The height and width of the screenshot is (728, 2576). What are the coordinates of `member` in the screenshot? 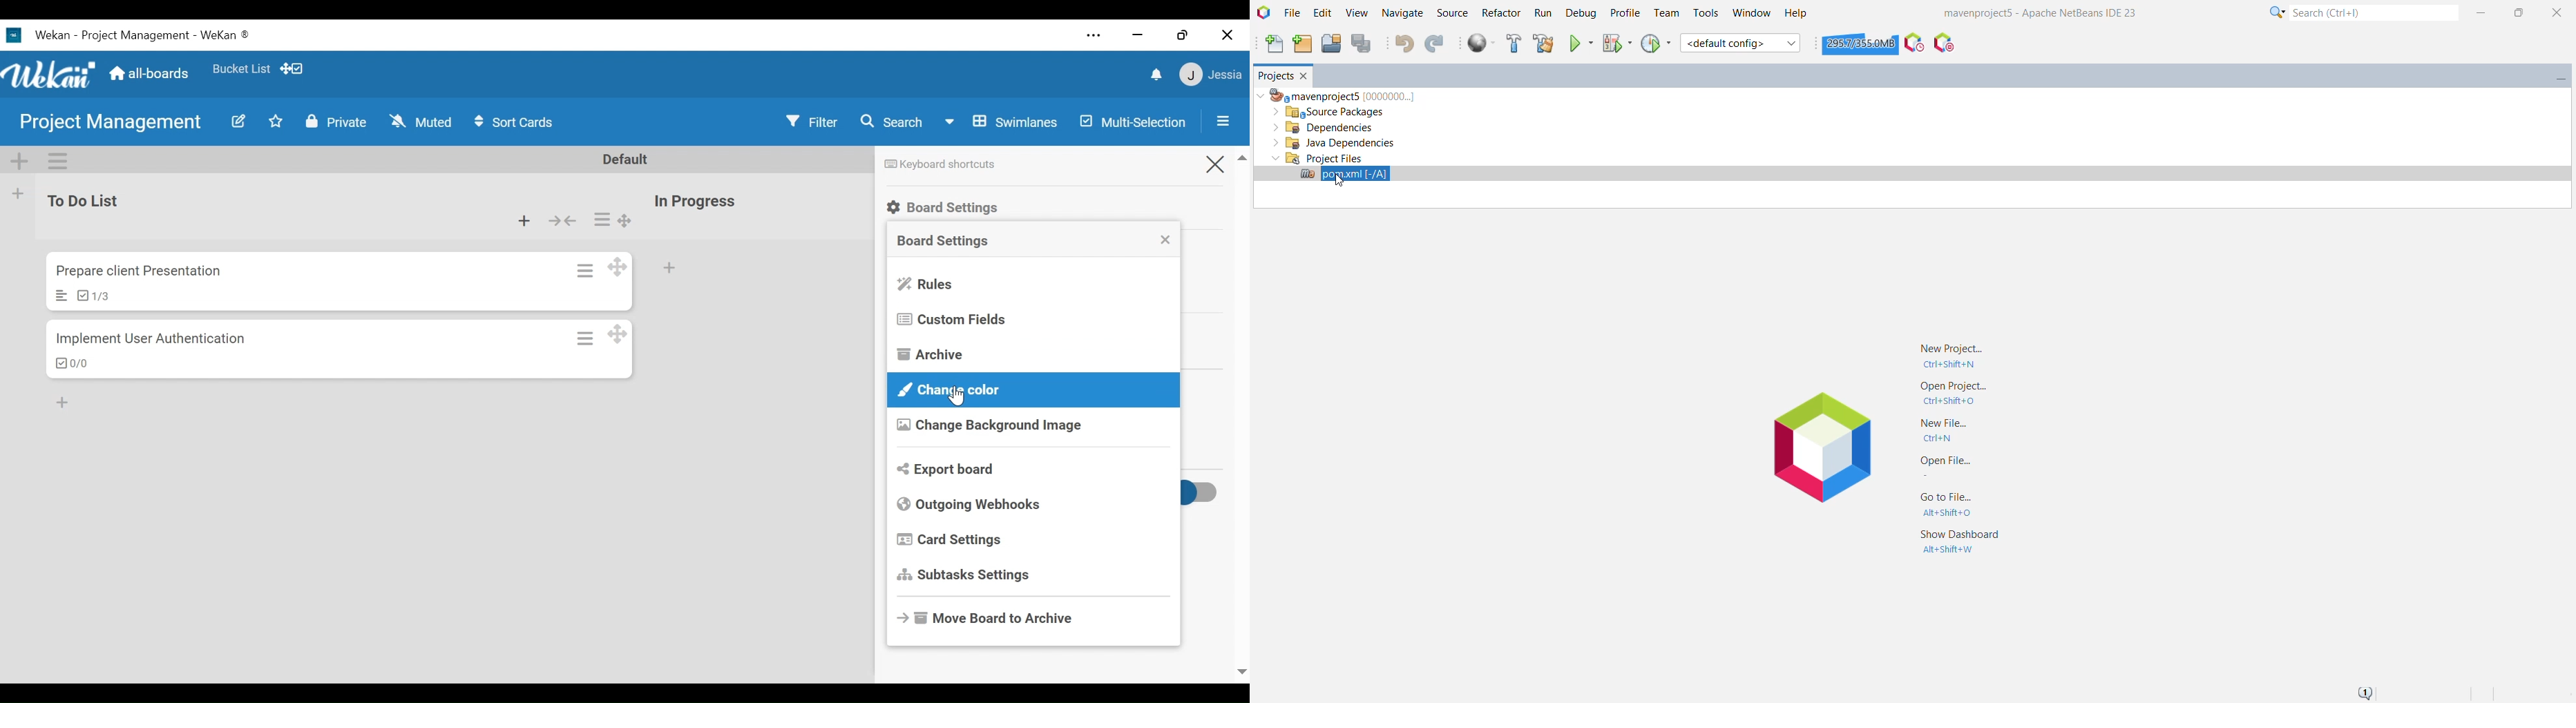 It's located at (1209, 75).